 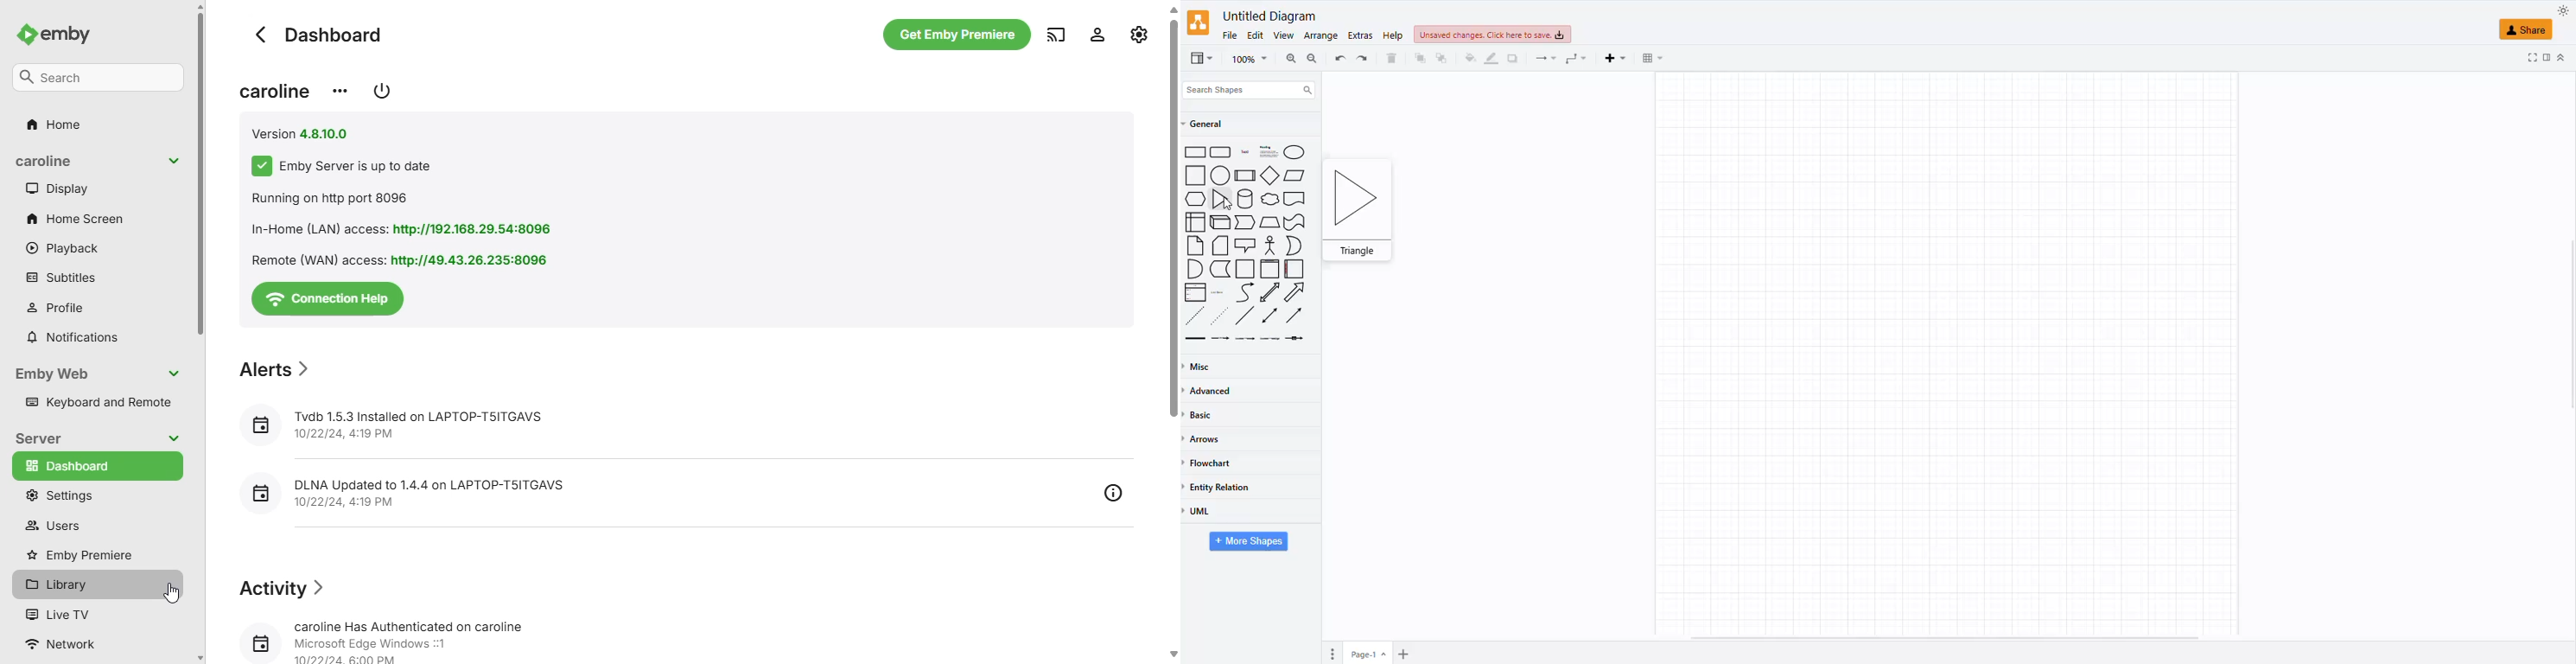 What do you see at coordinates (1294, 246) in the screenshot?
I see `Moon` at bounding box center [1294, 246].